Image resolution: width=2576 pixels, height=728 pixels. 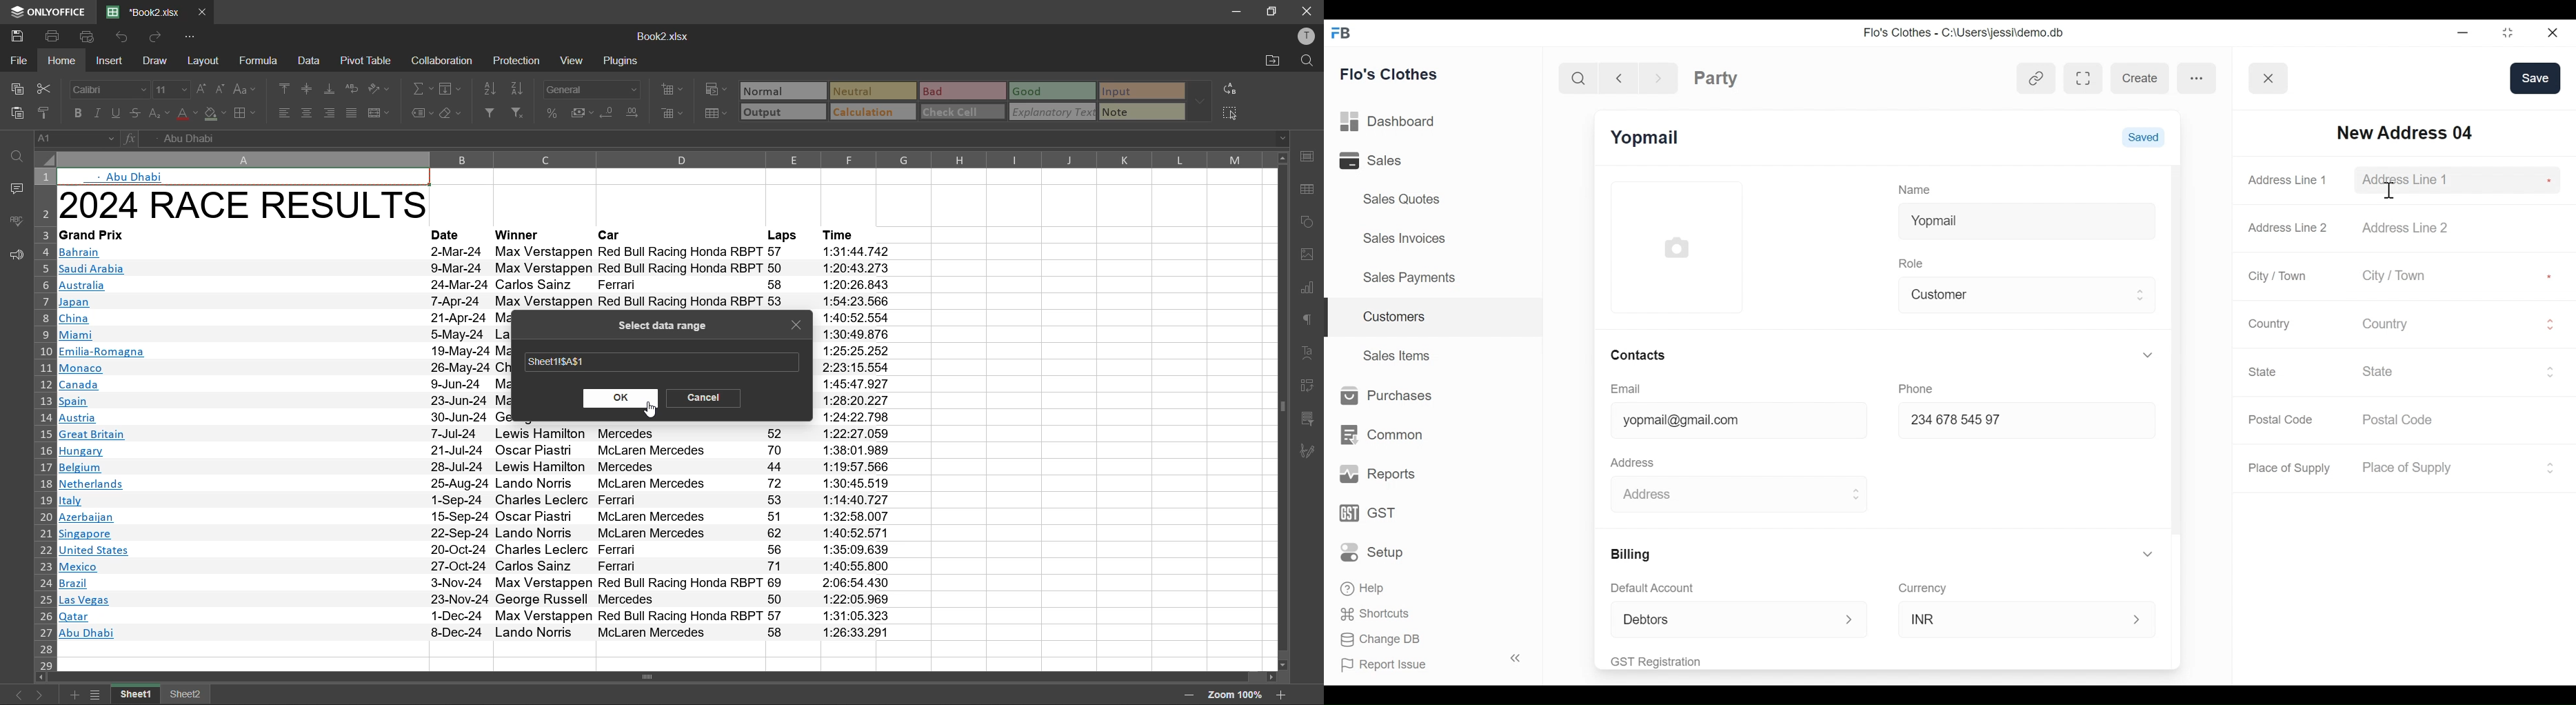 What do you see at coordinates (1364, 586) in the screenshot?
I see `Help` at bounding box center [1364, 586].